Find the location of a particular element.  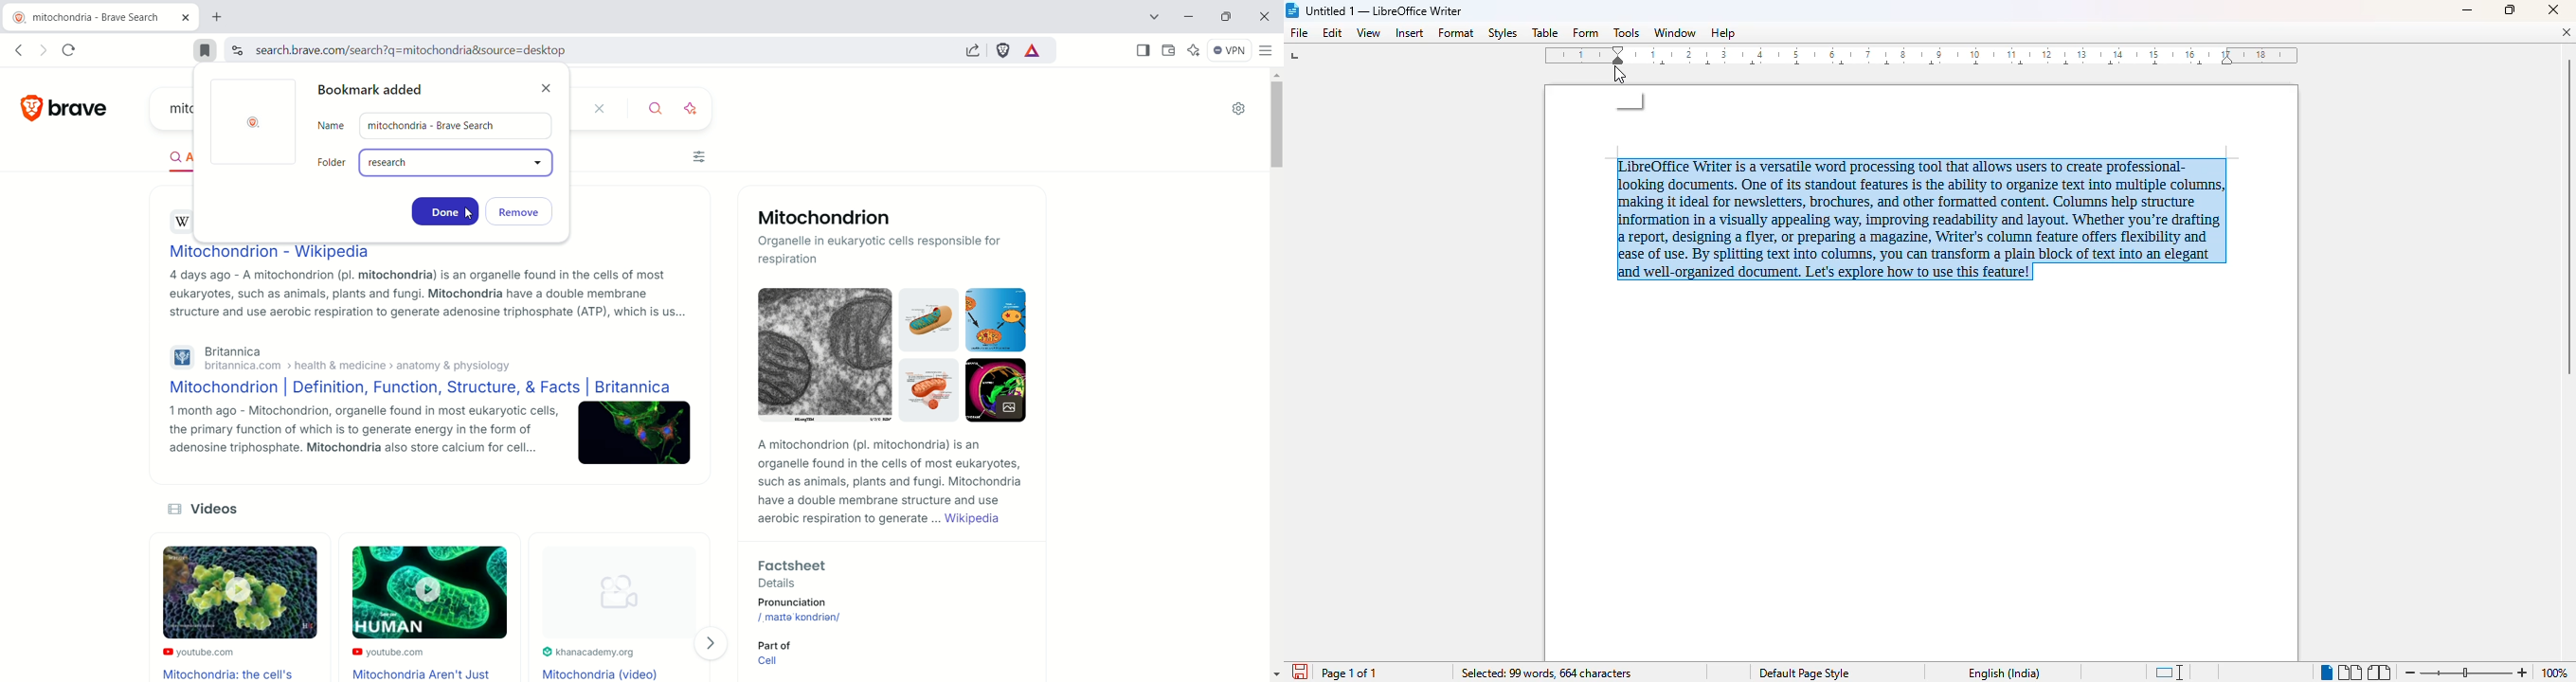

window is located at coordinates (1675, 32).